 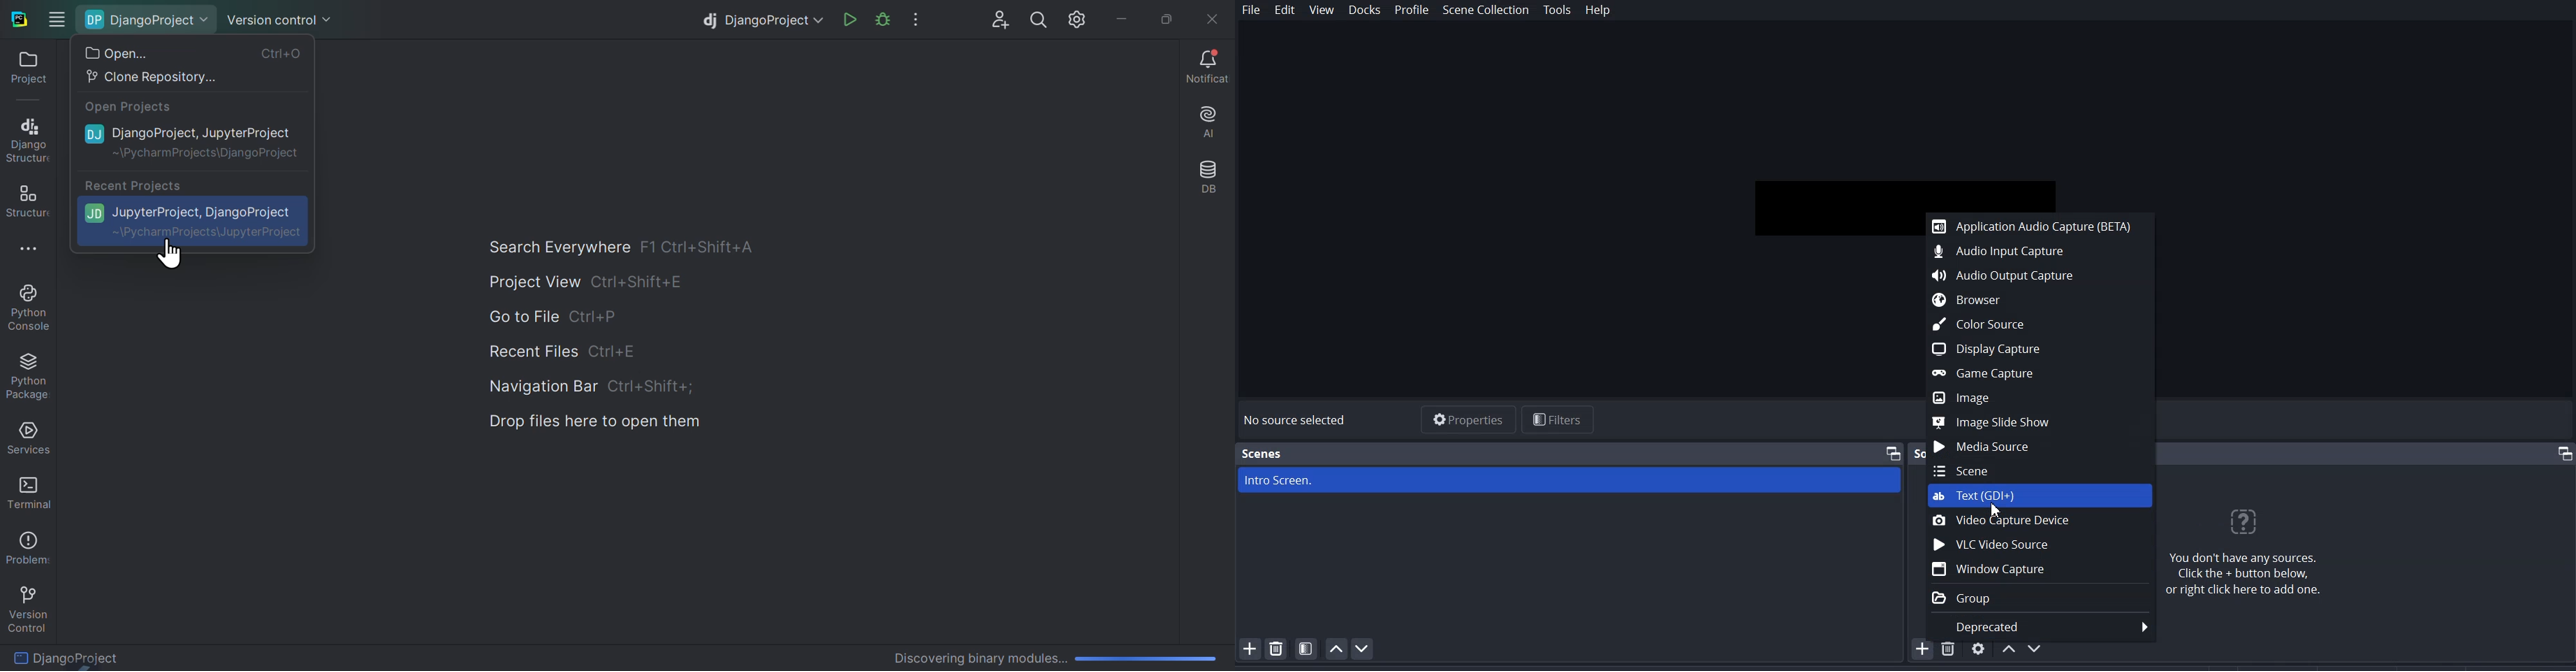 What do you see at coordinates (1923, 649) in the screenshot?
I see `Add Source` at bounding box center [1923, 649].